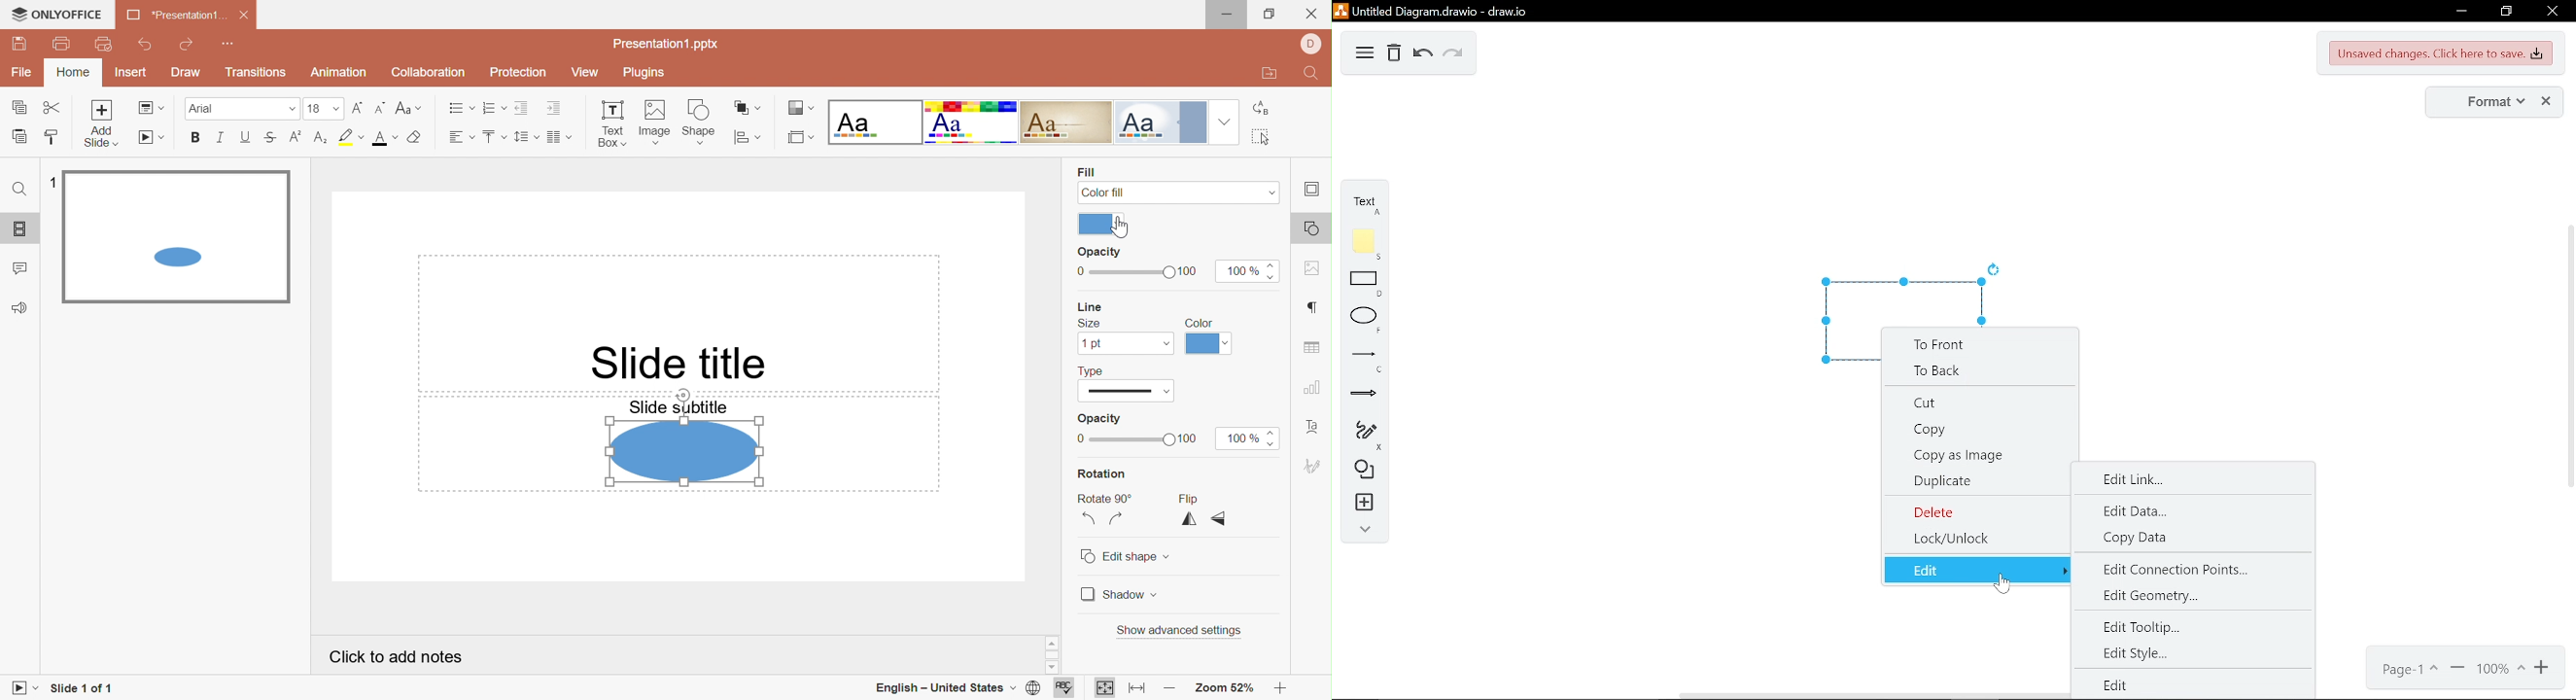 This screenshot has height=700, width=2576. What do you see at coordinates (1453, 55) in the screenshot?
I see `redo` at bounding box center [1453, 55].